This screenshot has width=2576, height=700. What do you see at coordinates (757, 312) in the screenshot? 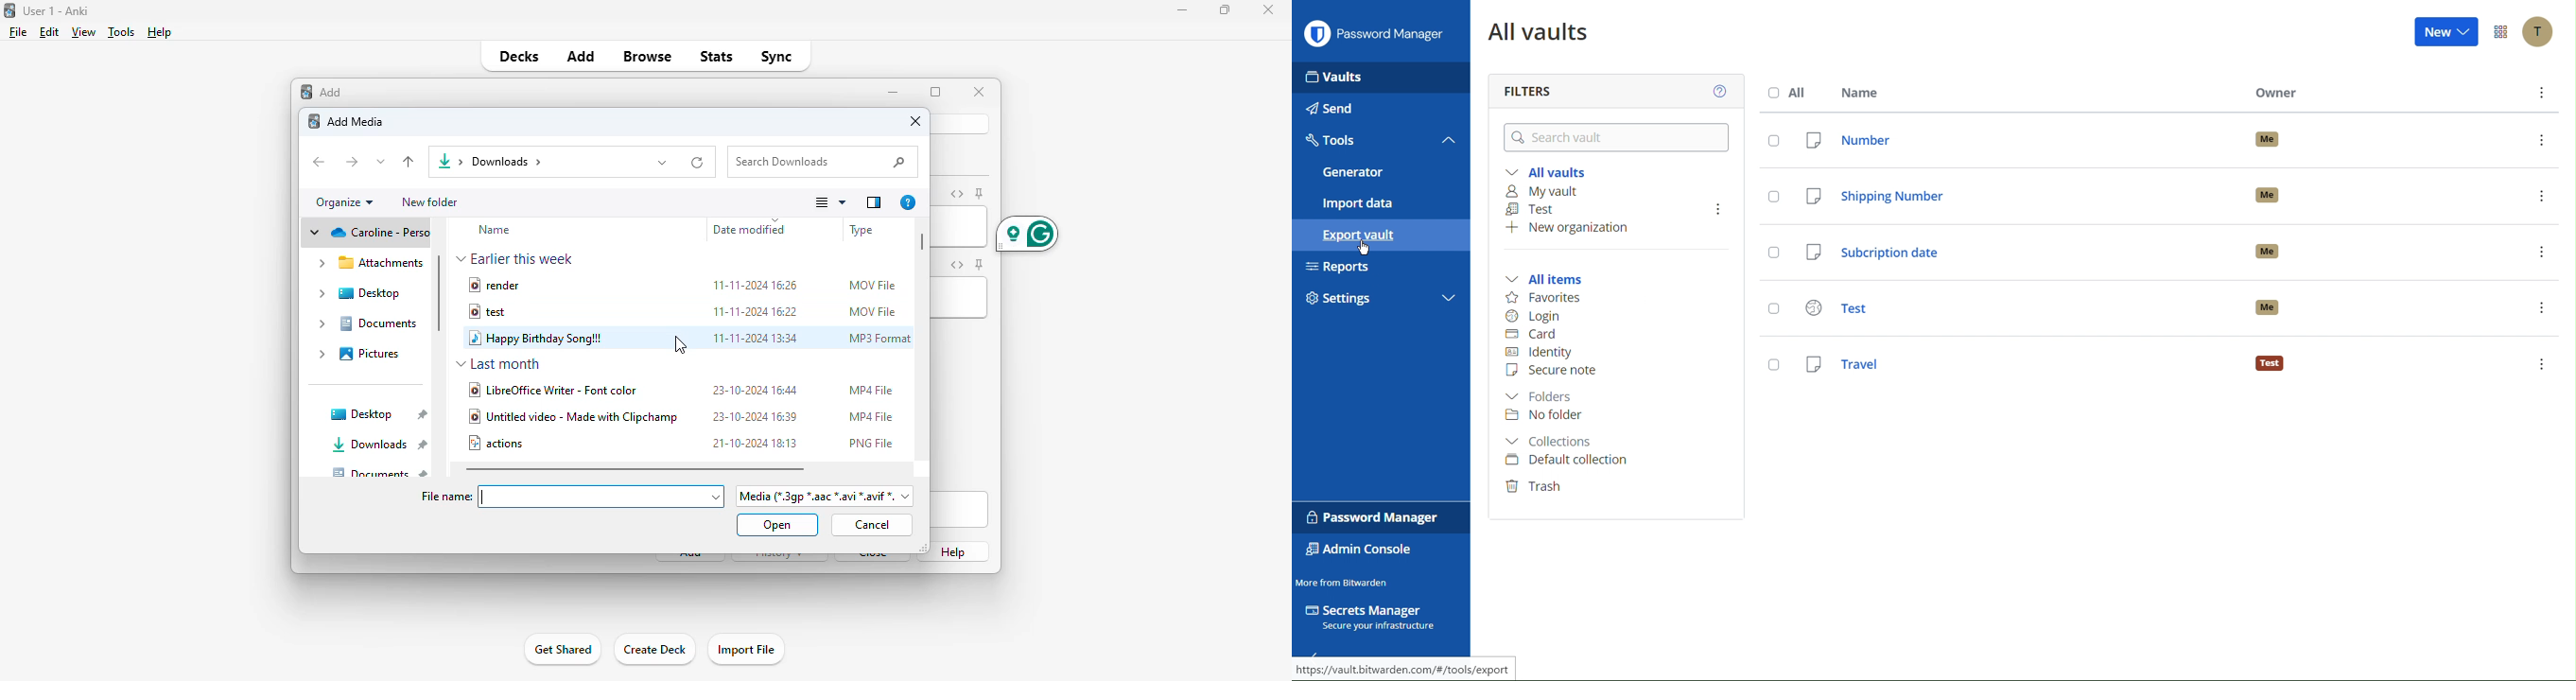
I see `11-11-2024` at bounding box center [757, 312].